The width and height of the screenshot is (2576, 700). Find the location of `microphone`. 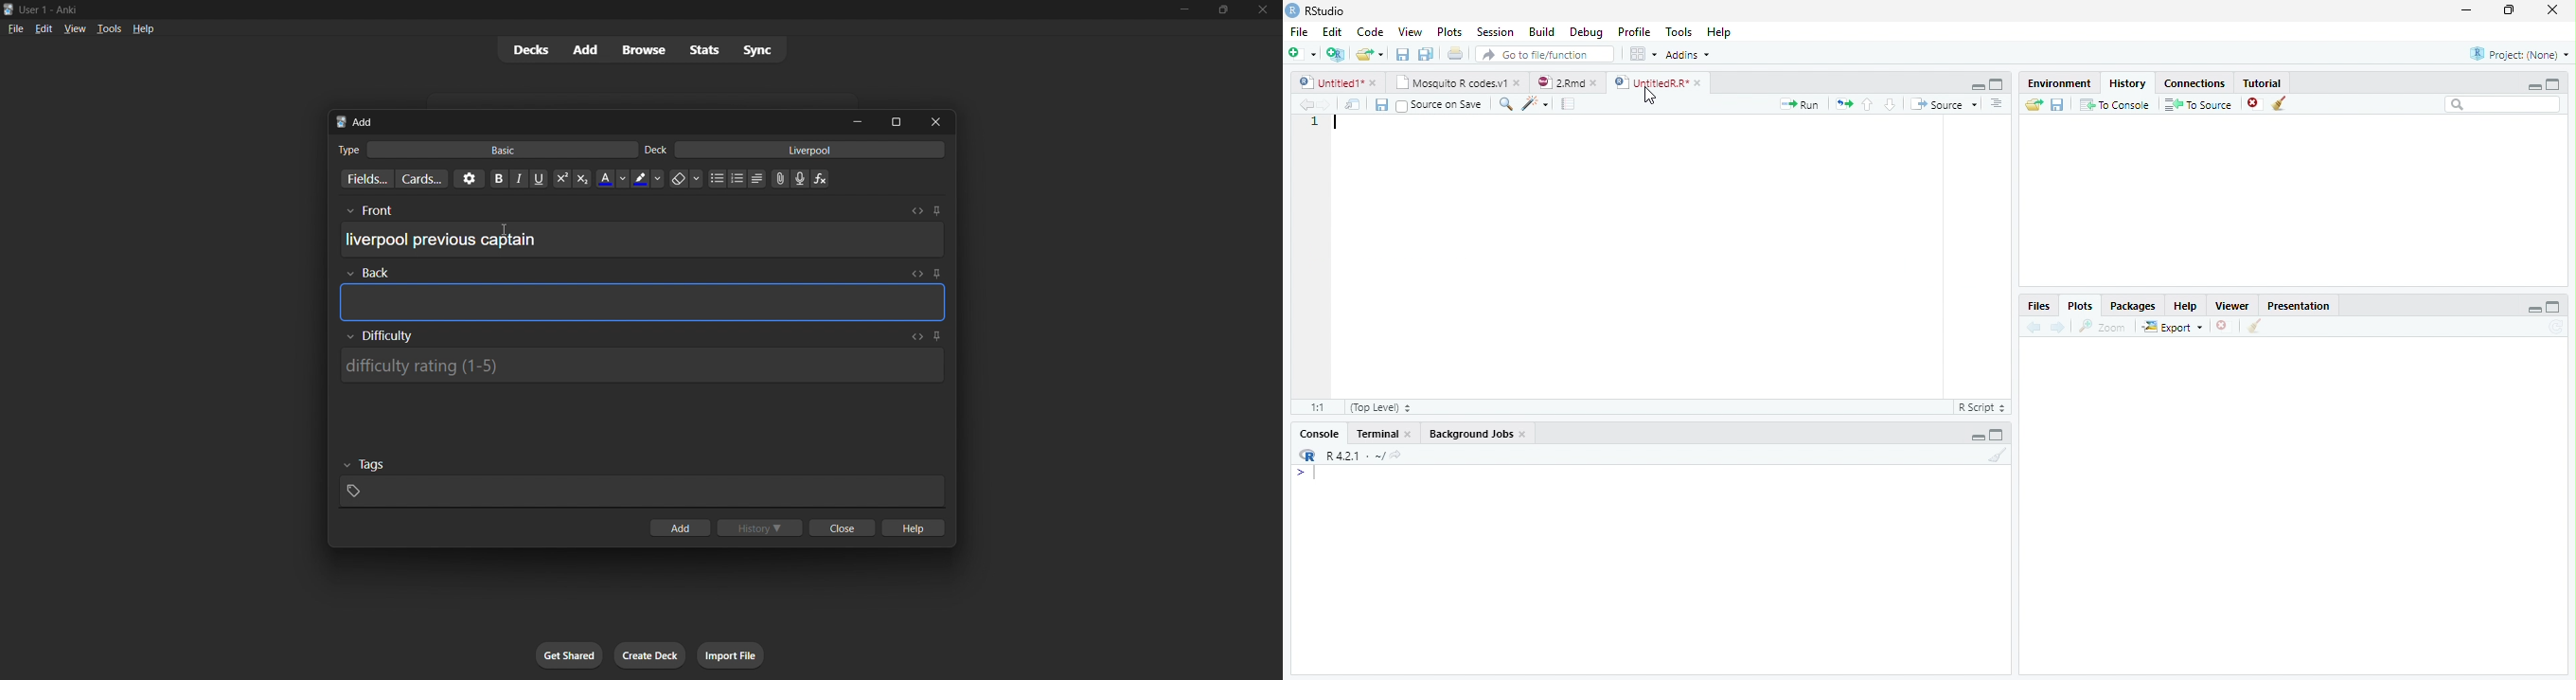

microphone is located at coordinates (801, 179).